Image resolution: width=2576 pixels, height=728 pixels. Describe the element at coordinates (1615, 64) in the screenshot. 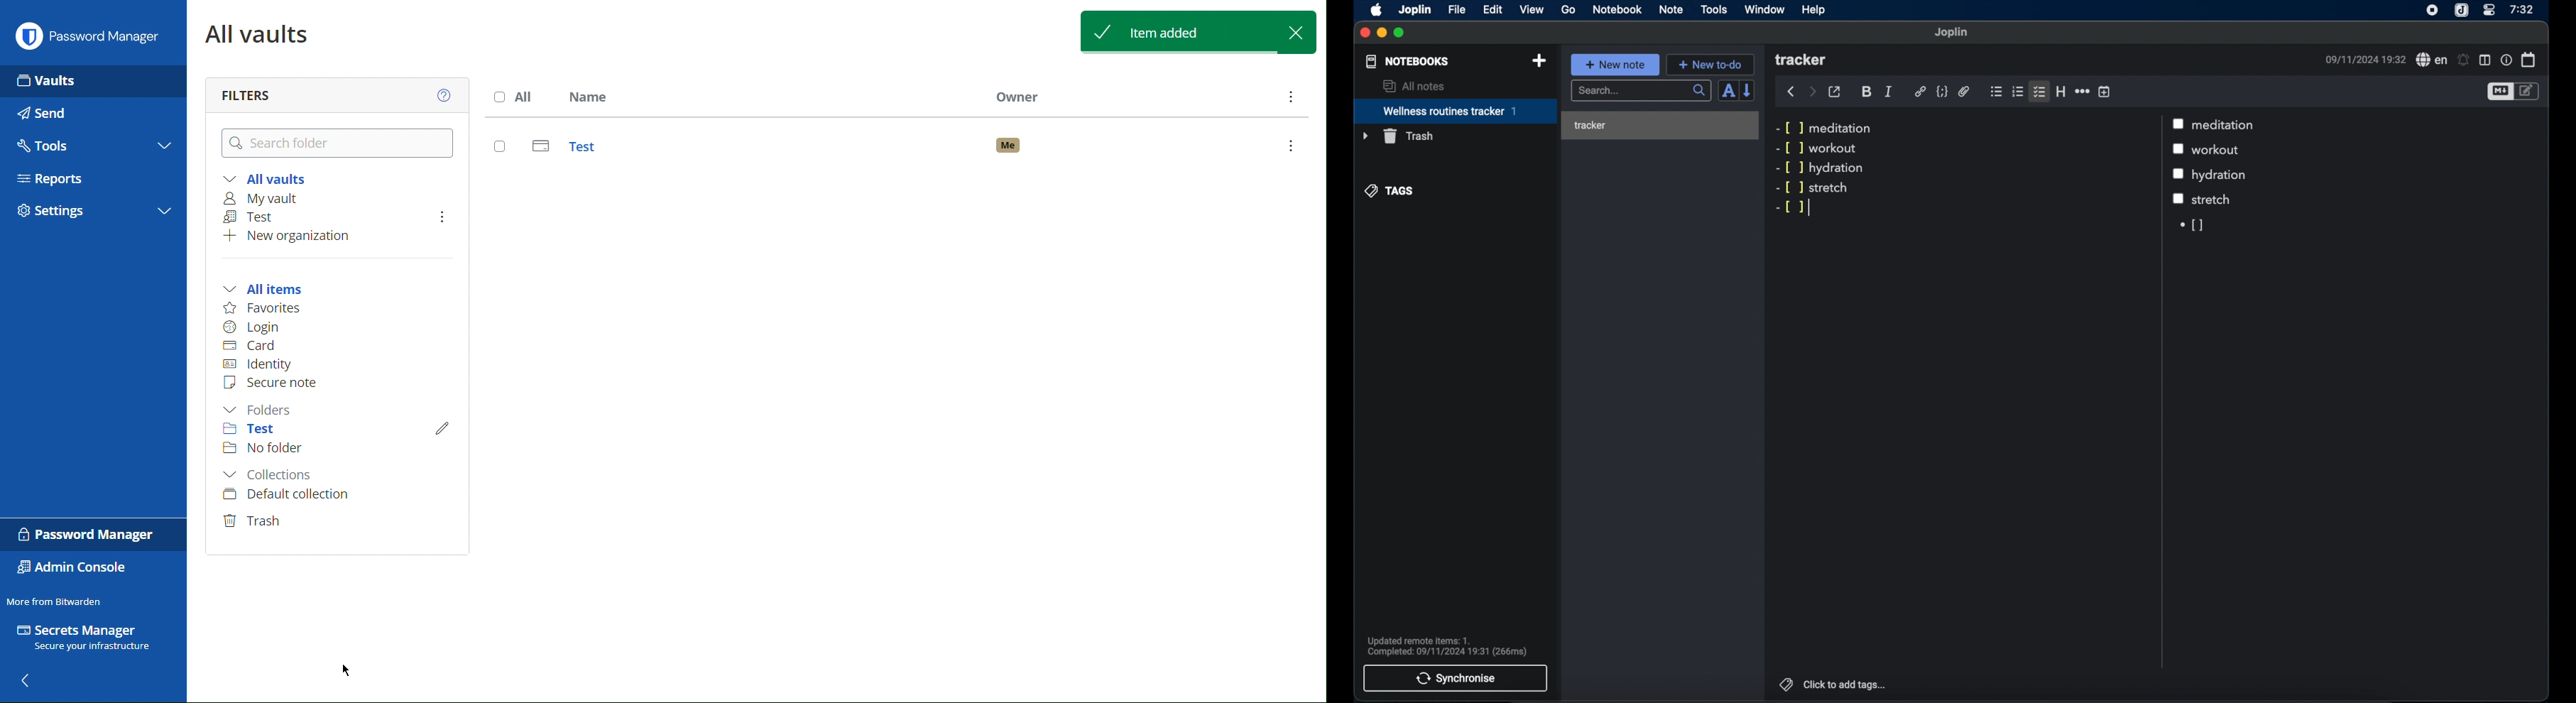

I see `+ new note` at that location.